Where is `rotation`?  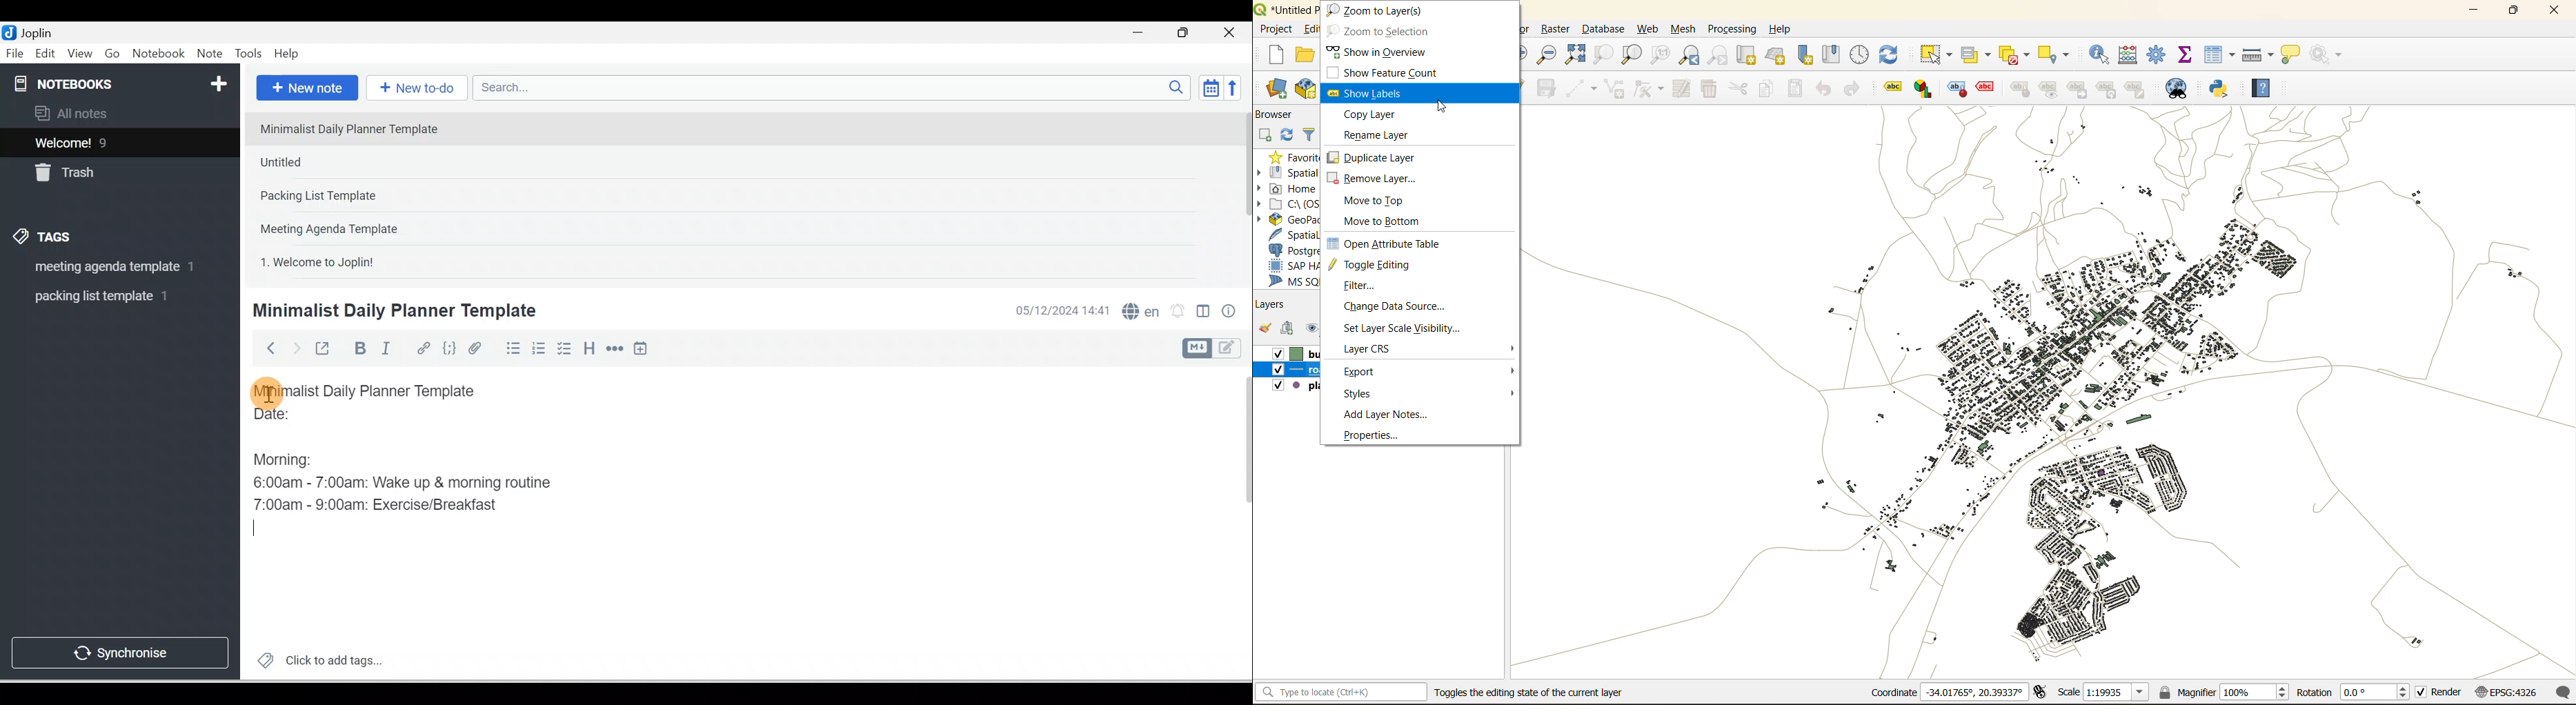 rotation is located at coordinates (2355, 691).